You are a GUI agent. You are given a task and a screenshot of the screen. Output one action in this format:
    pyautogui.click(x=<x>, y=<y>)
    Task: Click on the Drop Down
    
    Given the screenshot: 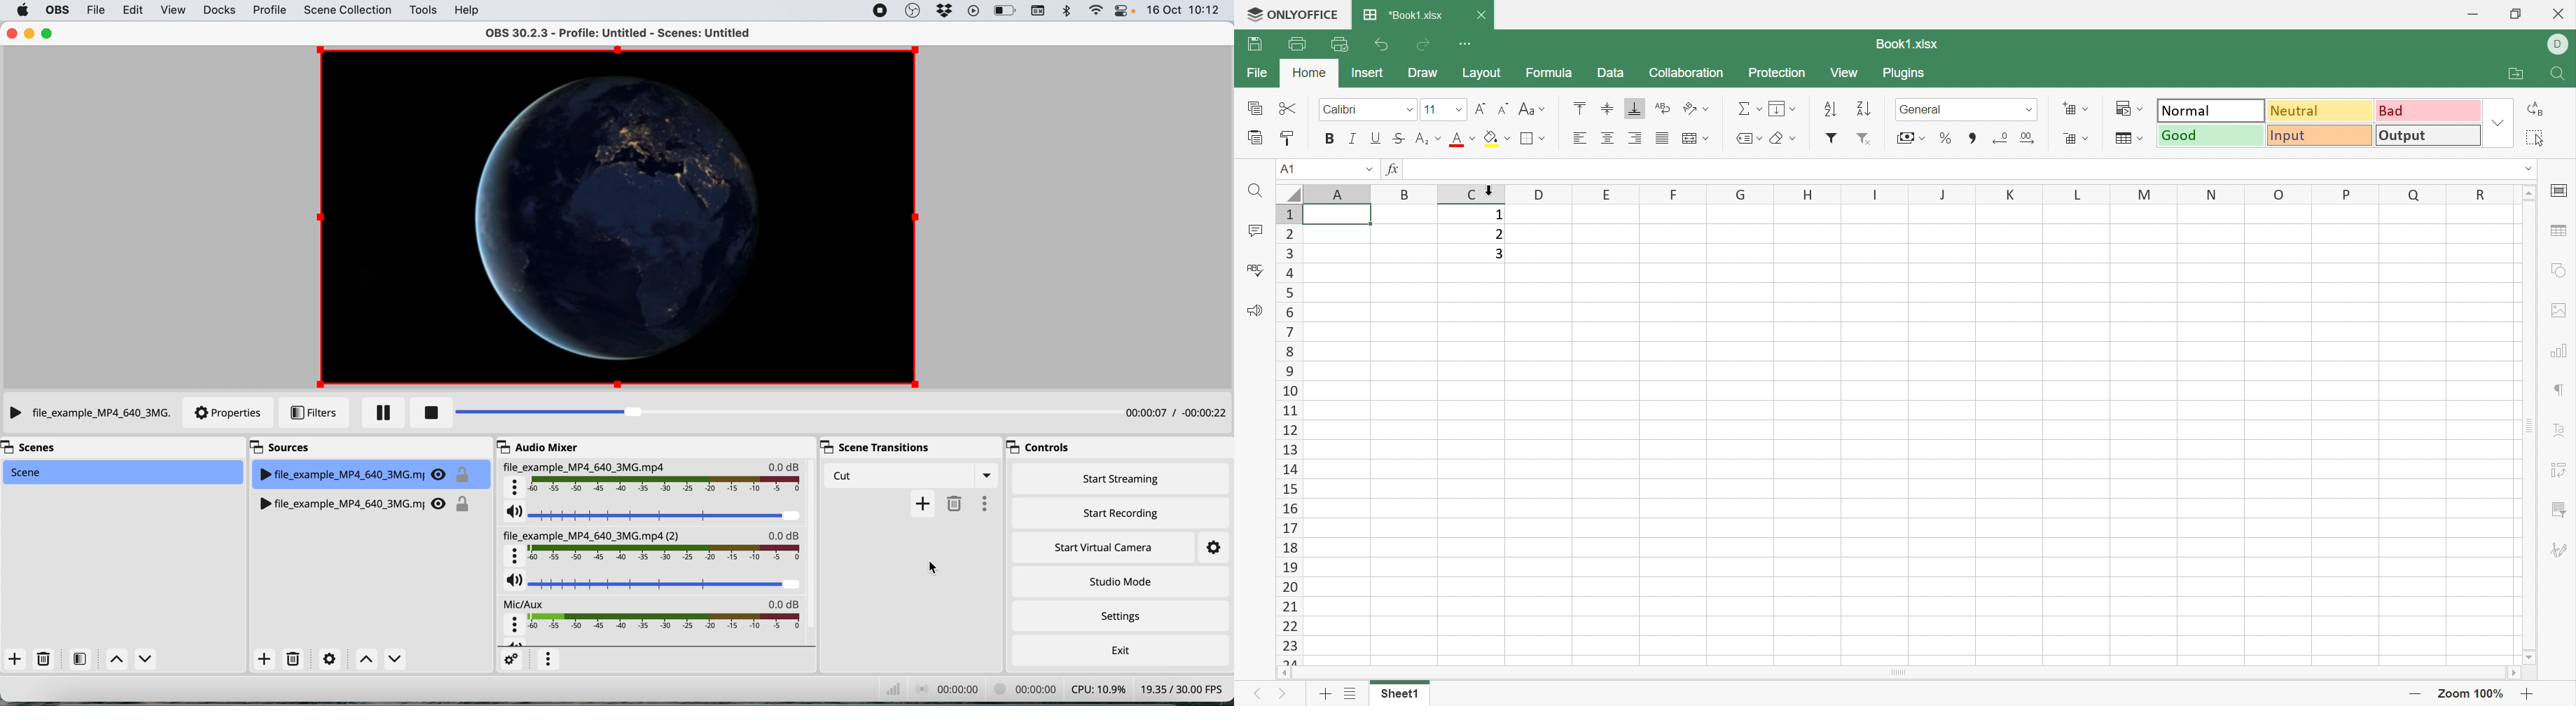 What is the action you would take?
    pyautogui.click(x=1922, y=137)
    